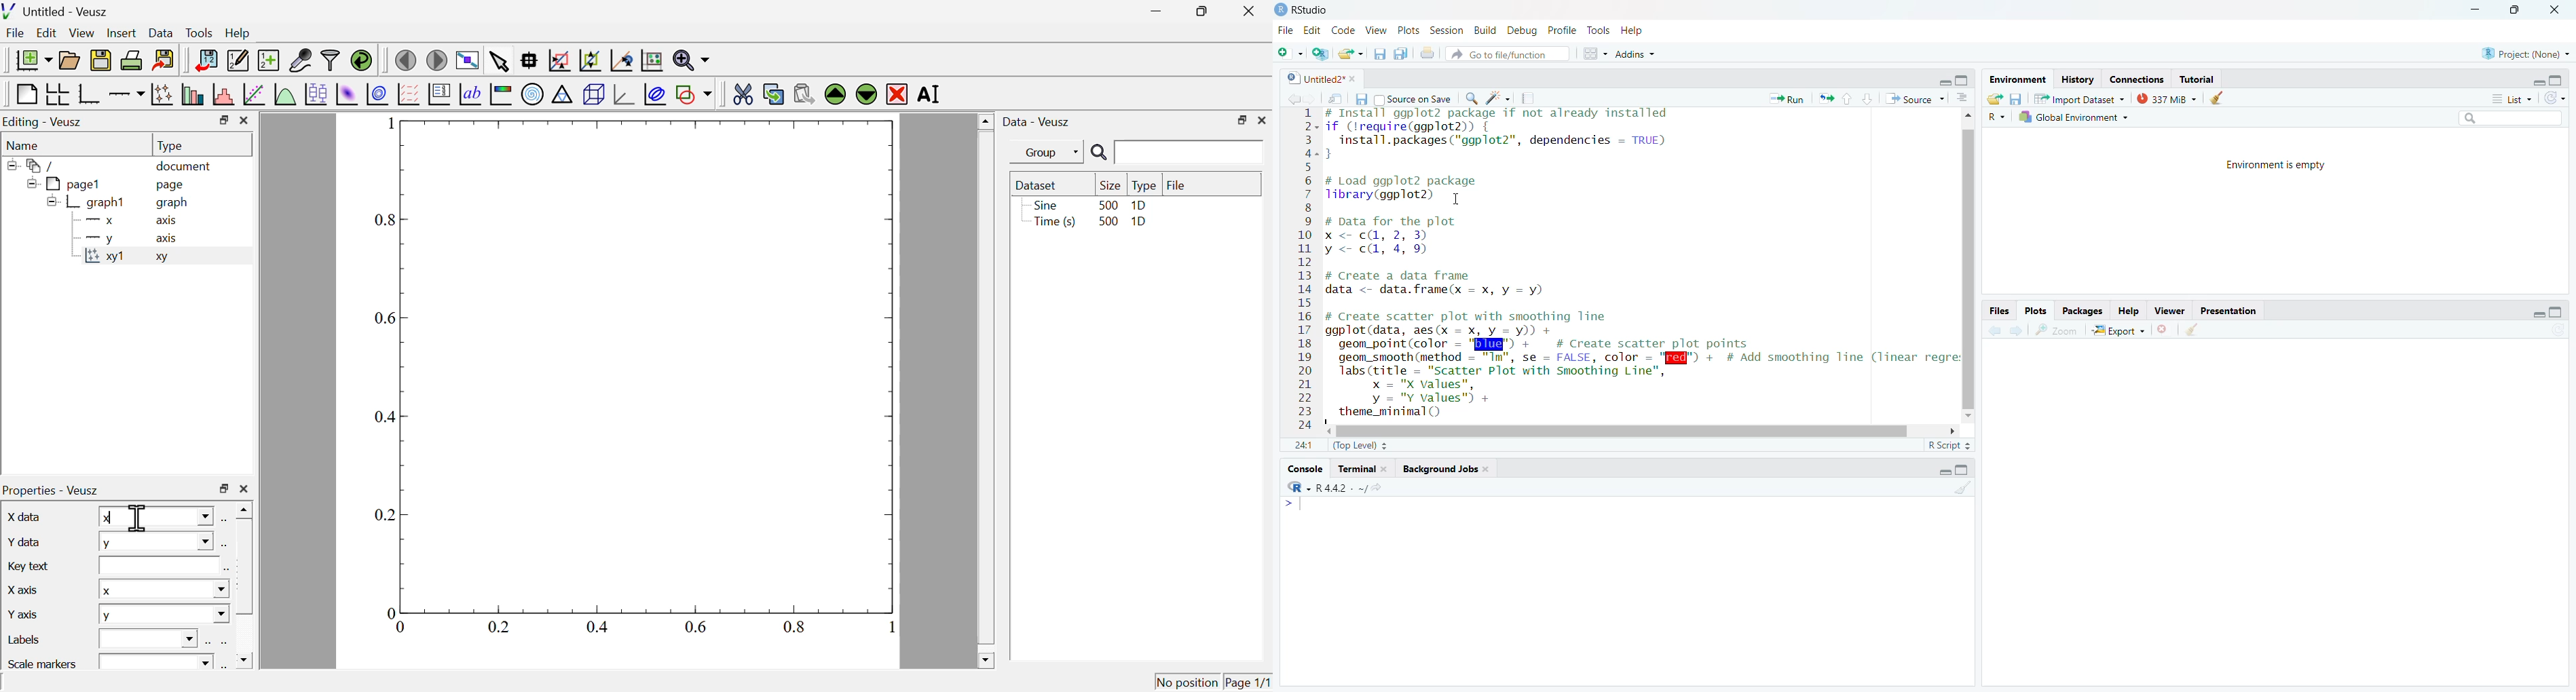 The width and height of the screenshot is (2576, 700). What do you see at coordinates (1364, 469) in the screenshot?
I see `Terminal` at bounding box center [1364, 469].